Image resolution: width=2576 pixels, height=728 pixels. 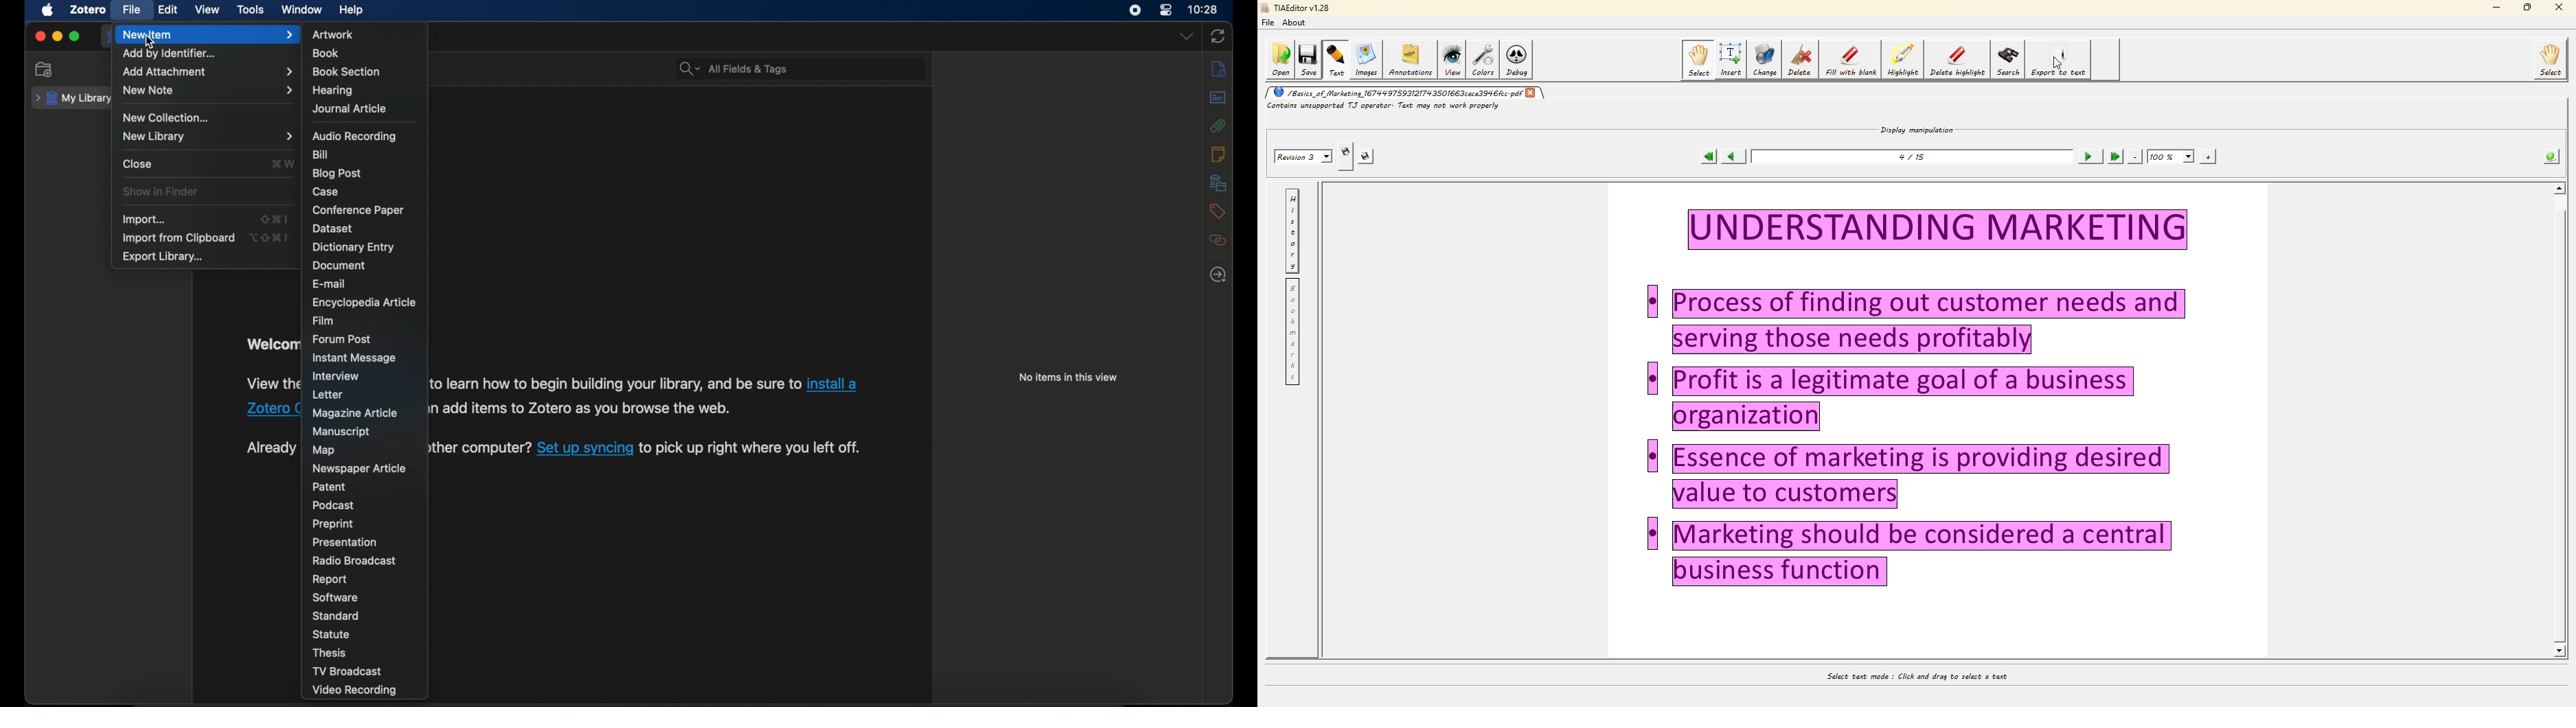 I want to click on add attachments, so click(x=207, y=72).